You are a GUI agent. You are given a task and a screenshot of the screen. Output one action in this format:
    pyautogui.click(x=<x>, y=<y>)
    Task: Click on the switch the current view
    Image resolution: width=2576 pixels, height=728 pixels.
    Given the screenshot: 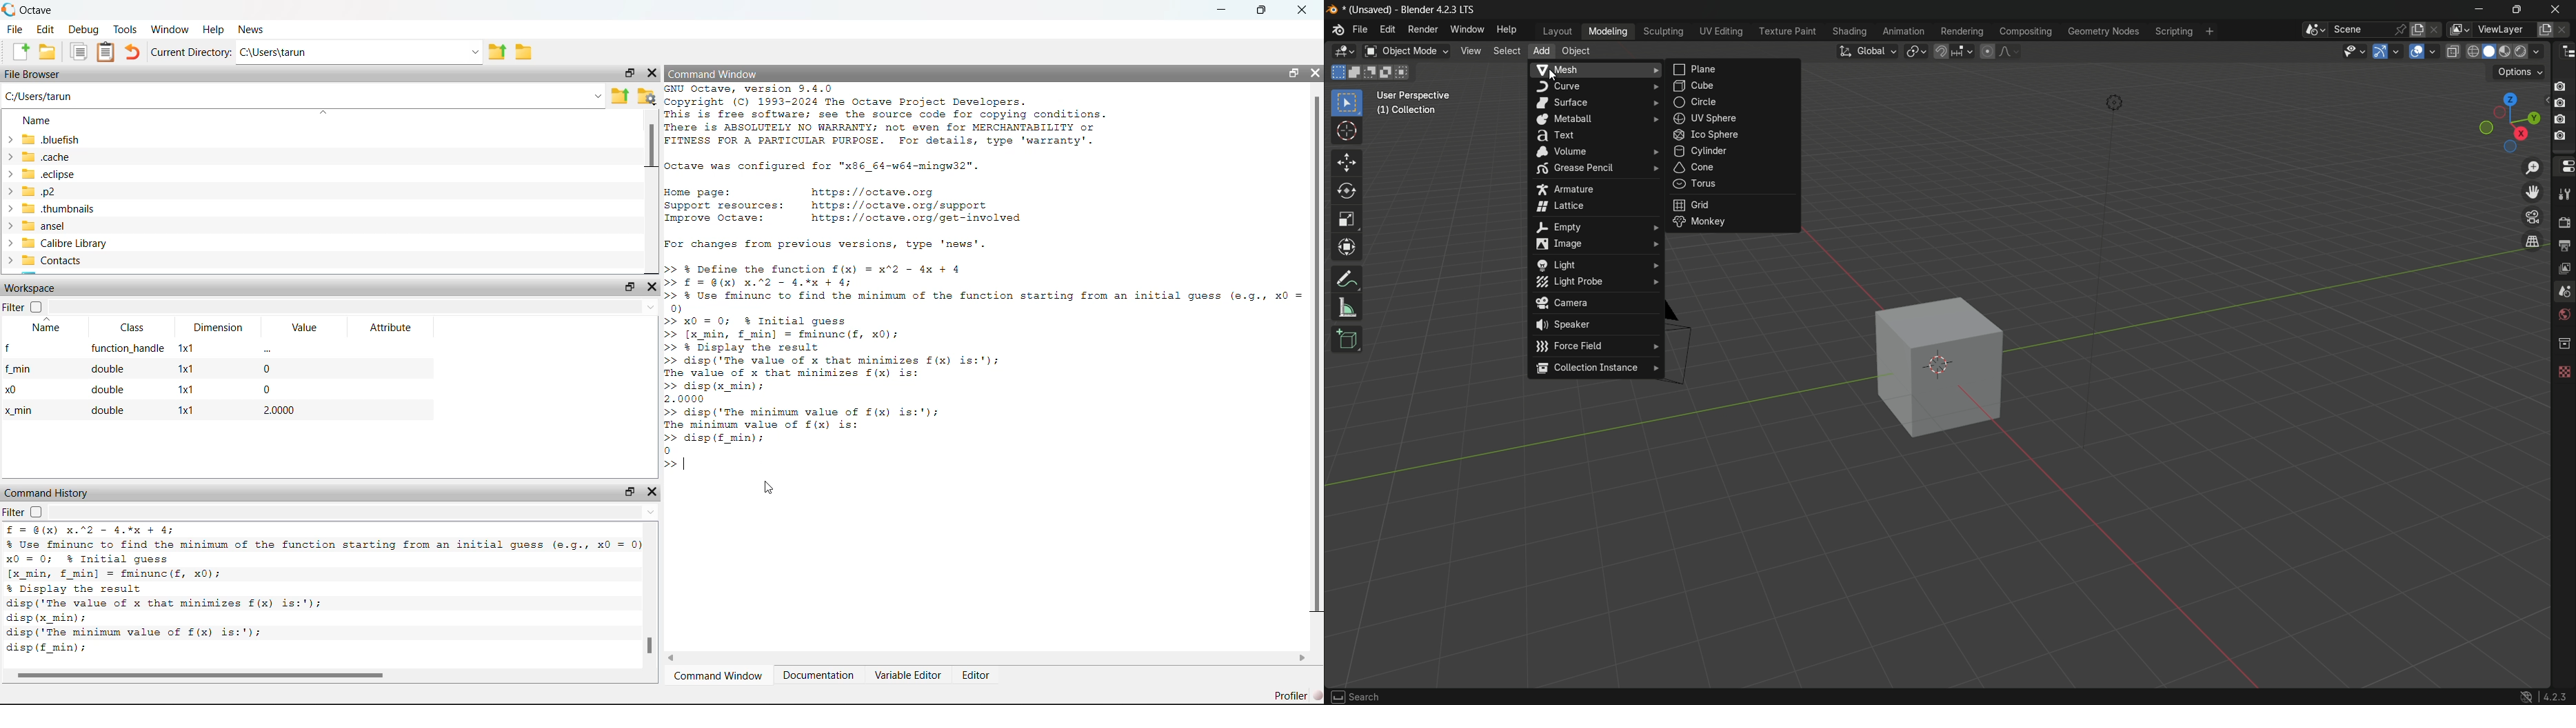 What is the action you would take?
    pyautogui.click(x=2532, y=241)
    